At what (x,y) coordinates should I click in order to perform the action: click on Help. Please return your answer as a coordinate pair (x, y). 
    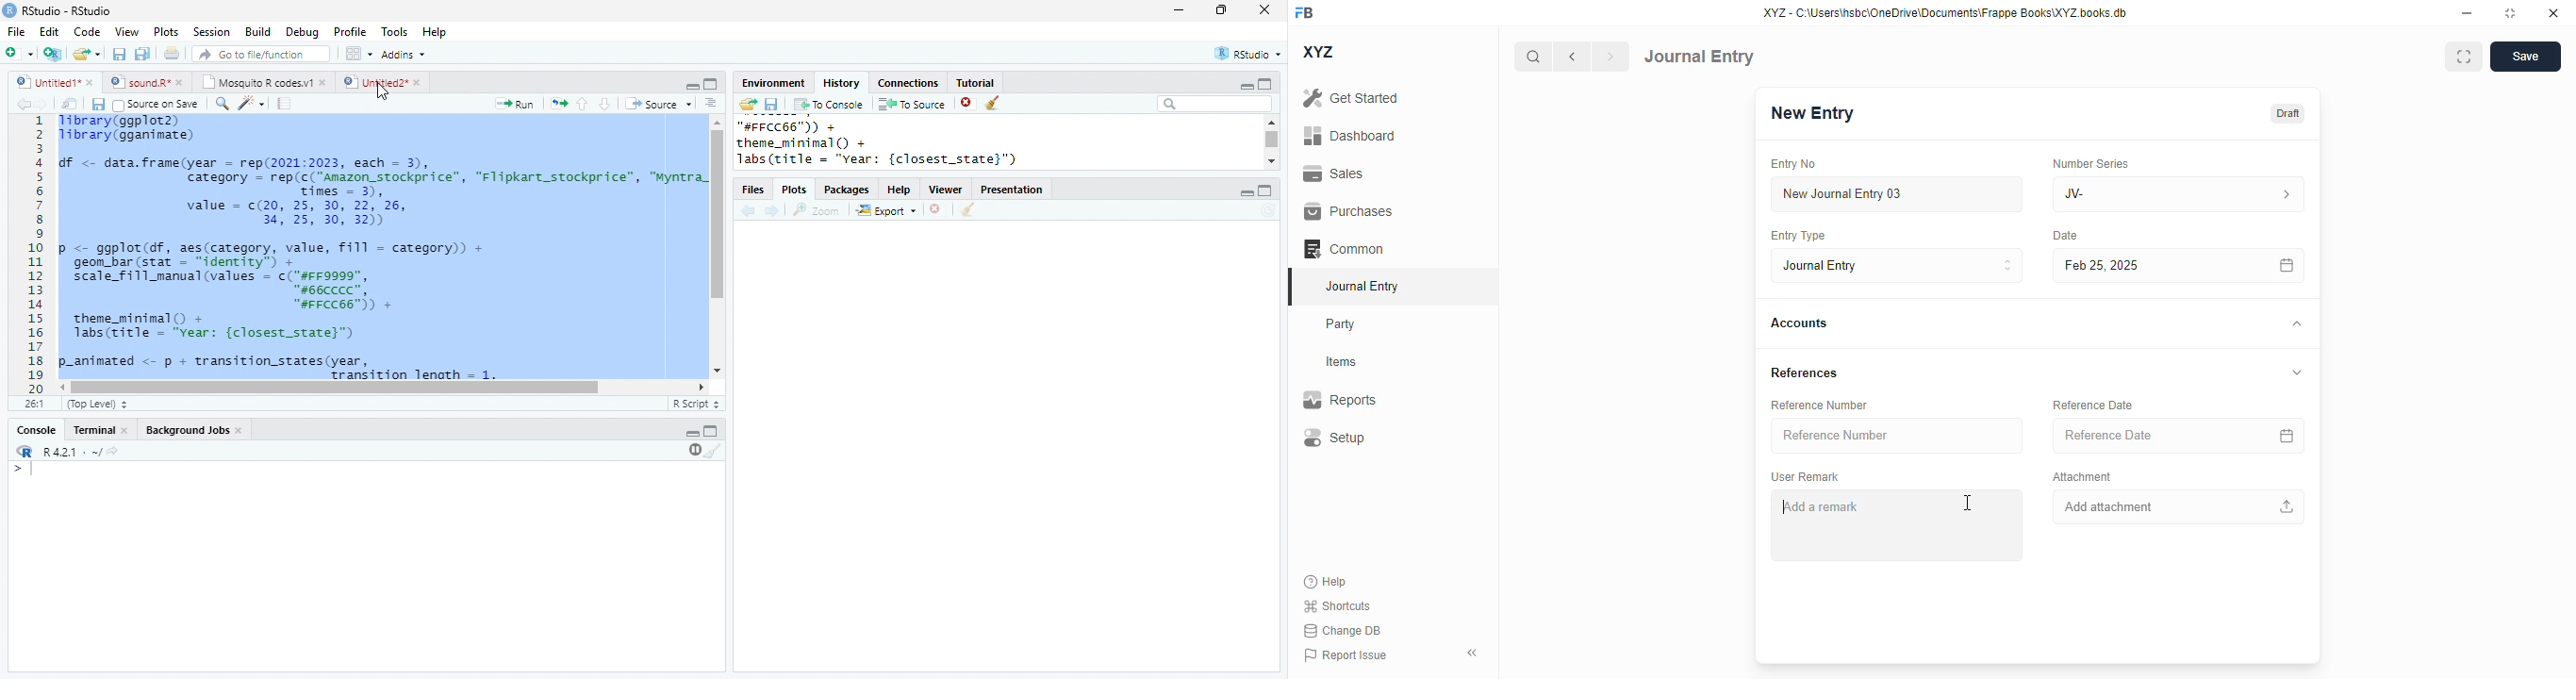
    Looking at the image, I should click on (899, 190).